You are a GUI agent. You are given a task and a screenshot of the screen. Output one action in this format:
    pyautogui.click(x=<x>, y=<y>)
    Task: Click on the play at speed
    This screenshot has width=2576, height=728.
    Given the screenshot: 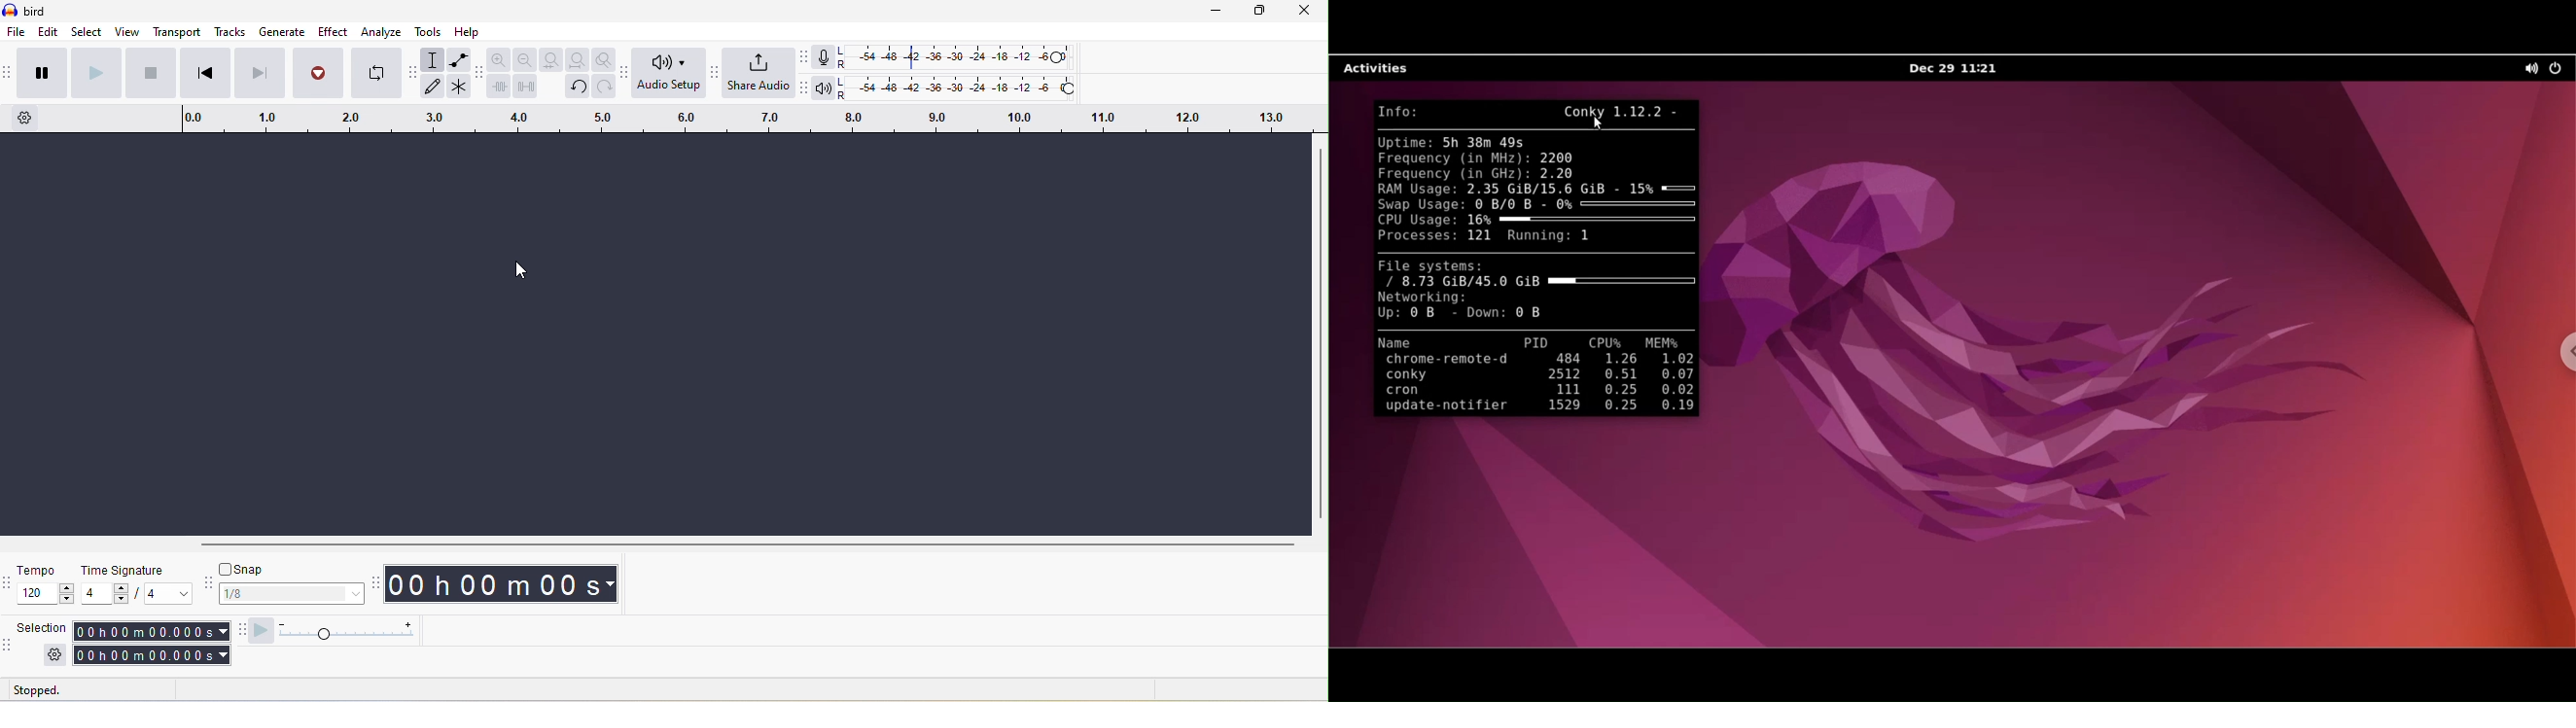 What is the action you would take?
    pyautogui.click(x=346, y=631)
    